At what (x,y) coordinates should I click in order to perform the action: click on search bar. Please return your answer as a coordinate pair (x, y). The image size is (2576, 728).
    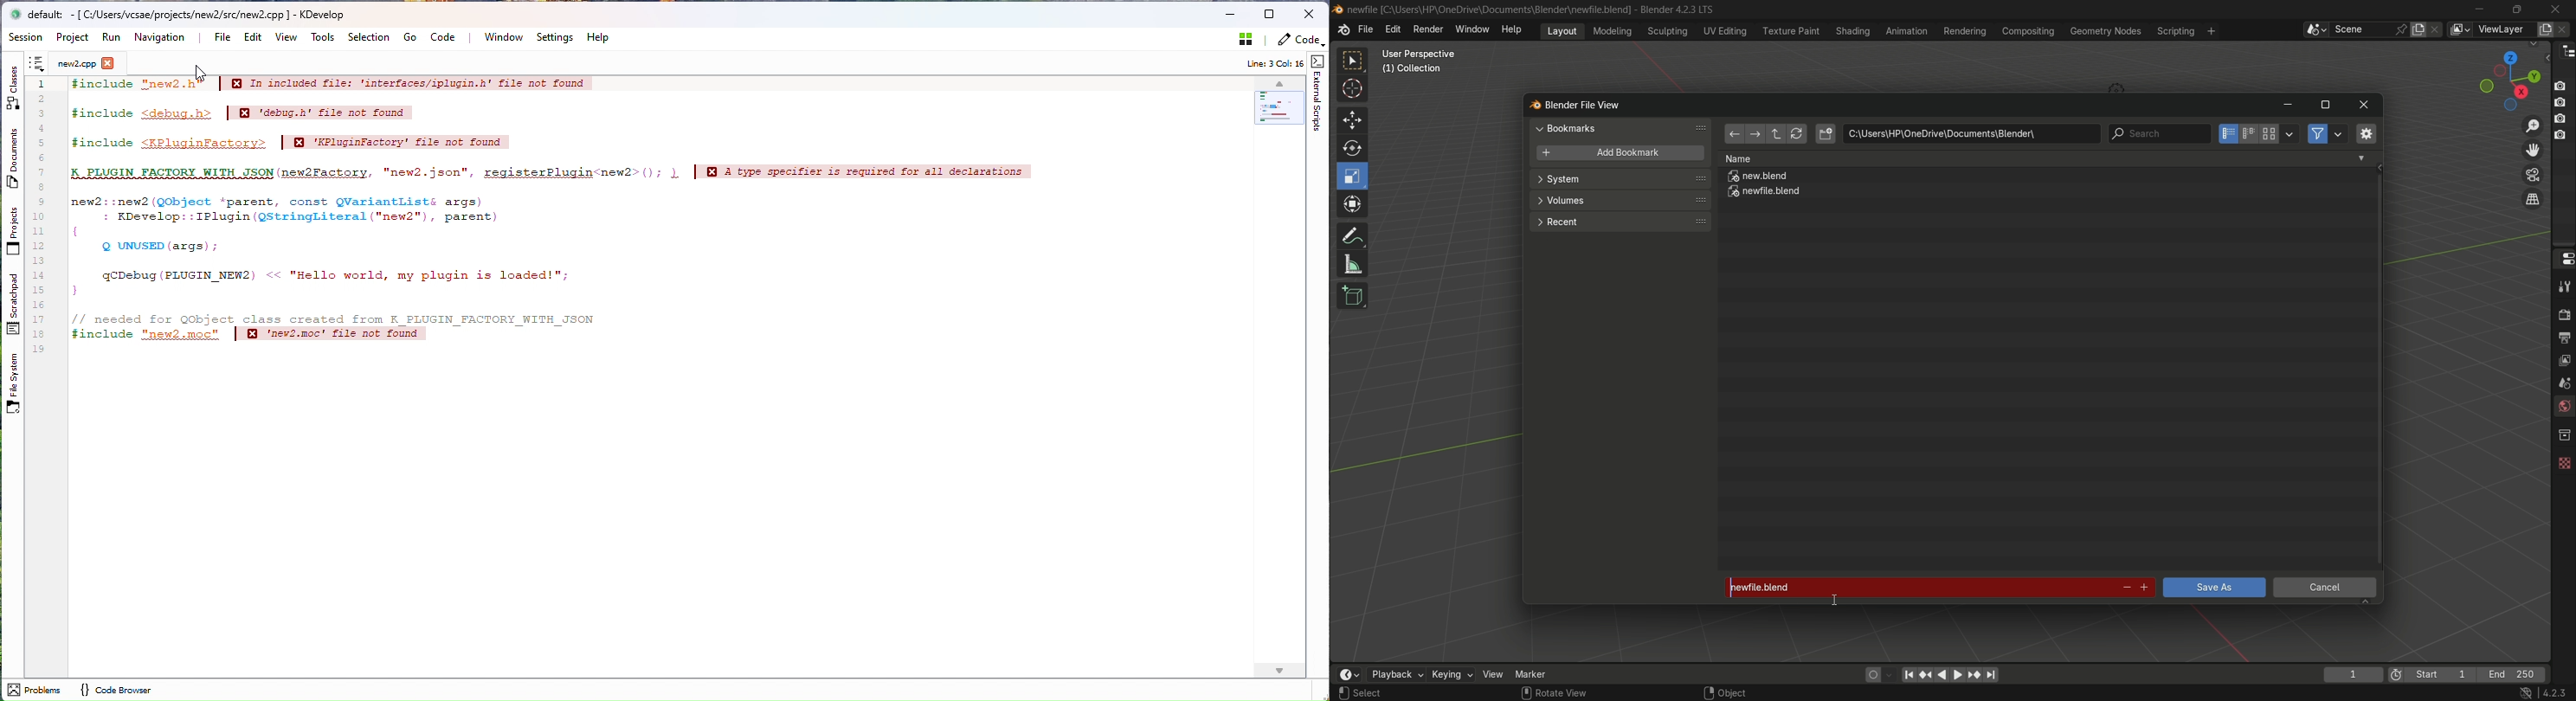
    Looking at the image, I should click on (2159, 134).